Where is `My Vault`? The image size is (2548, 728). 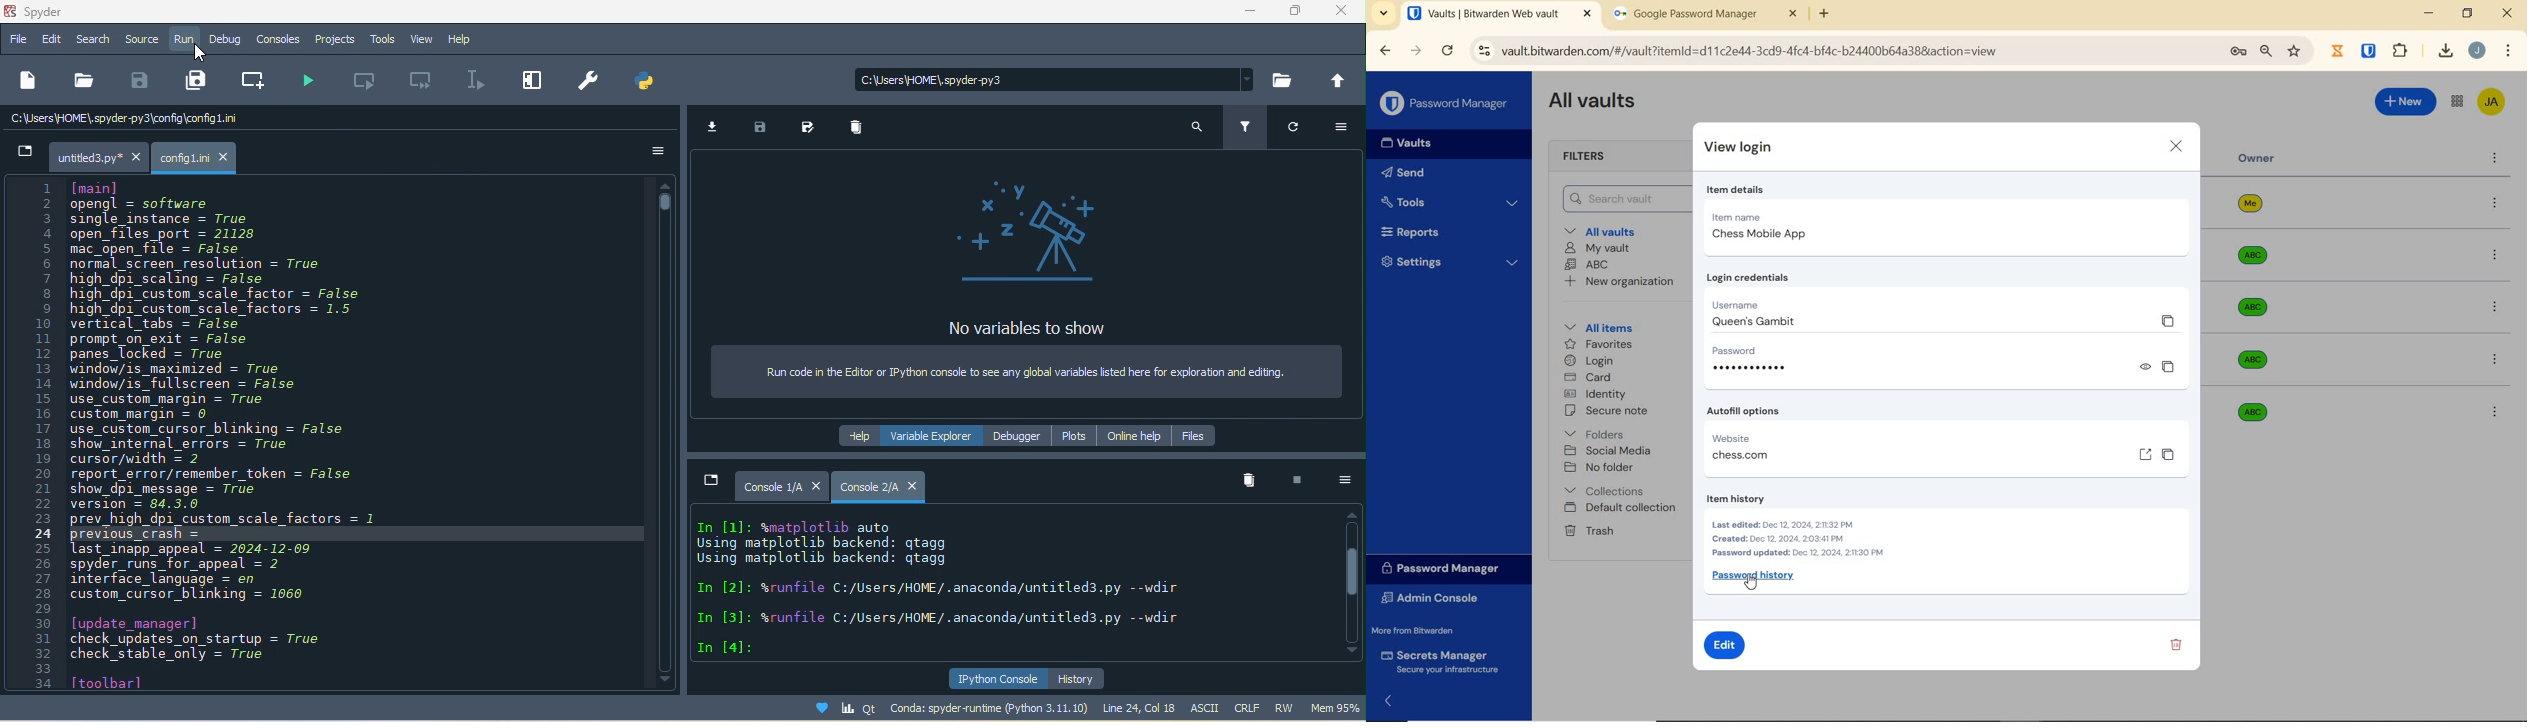 My Vault is located at coordinates (1600, 247).